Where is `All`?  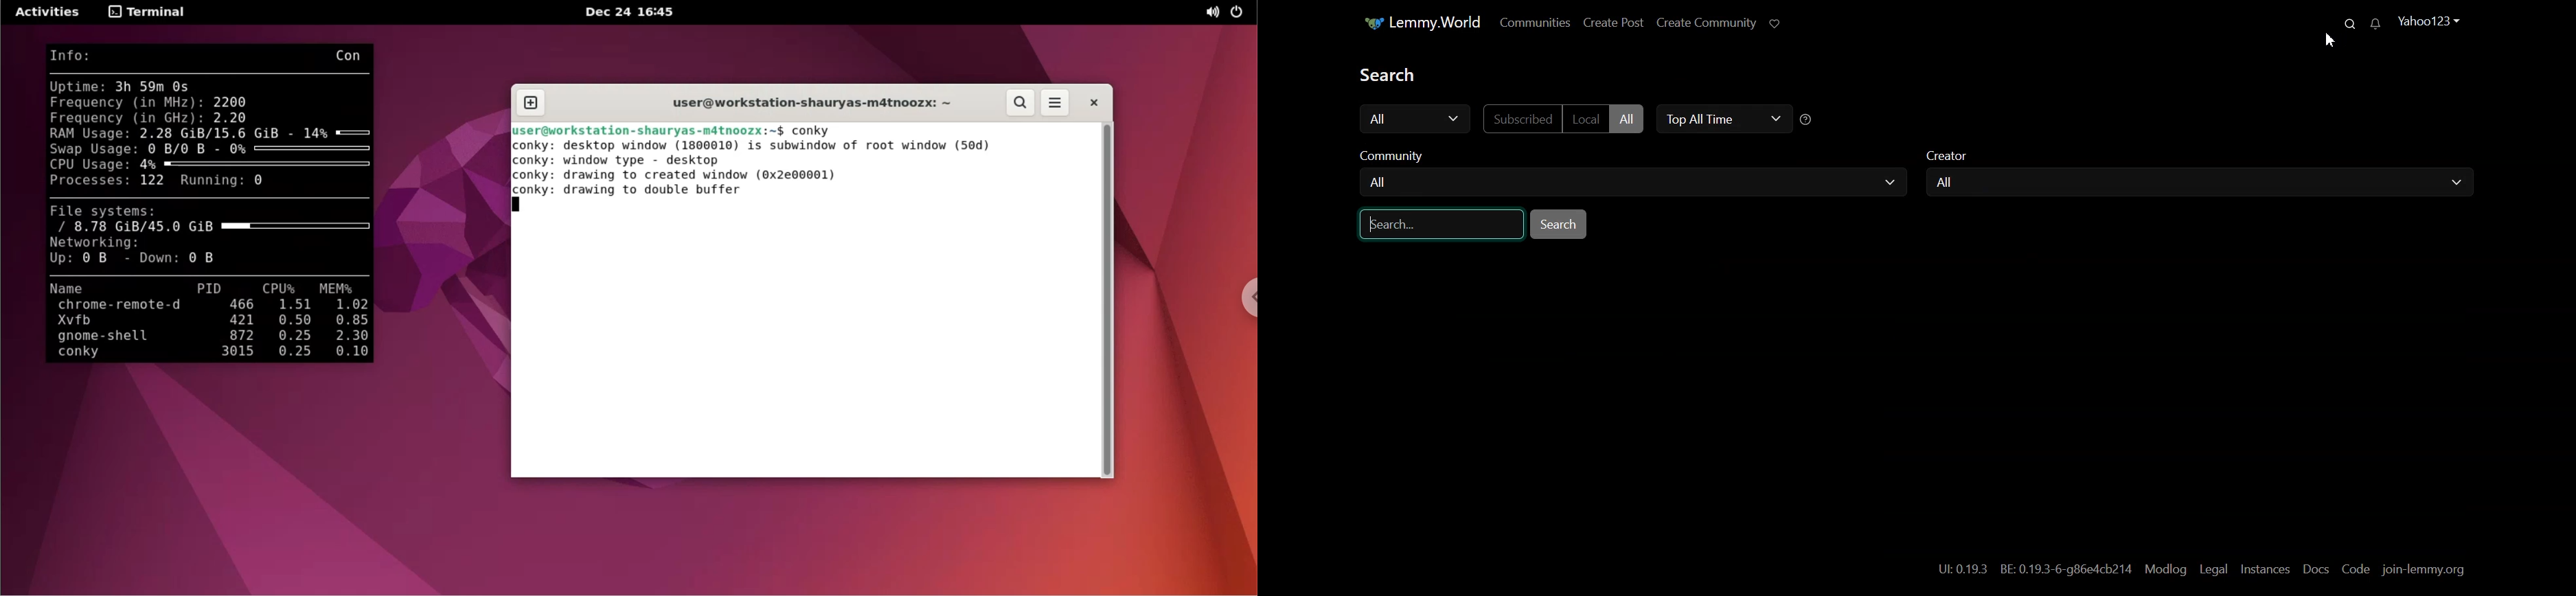 All is located at coordinates (2201, 183).